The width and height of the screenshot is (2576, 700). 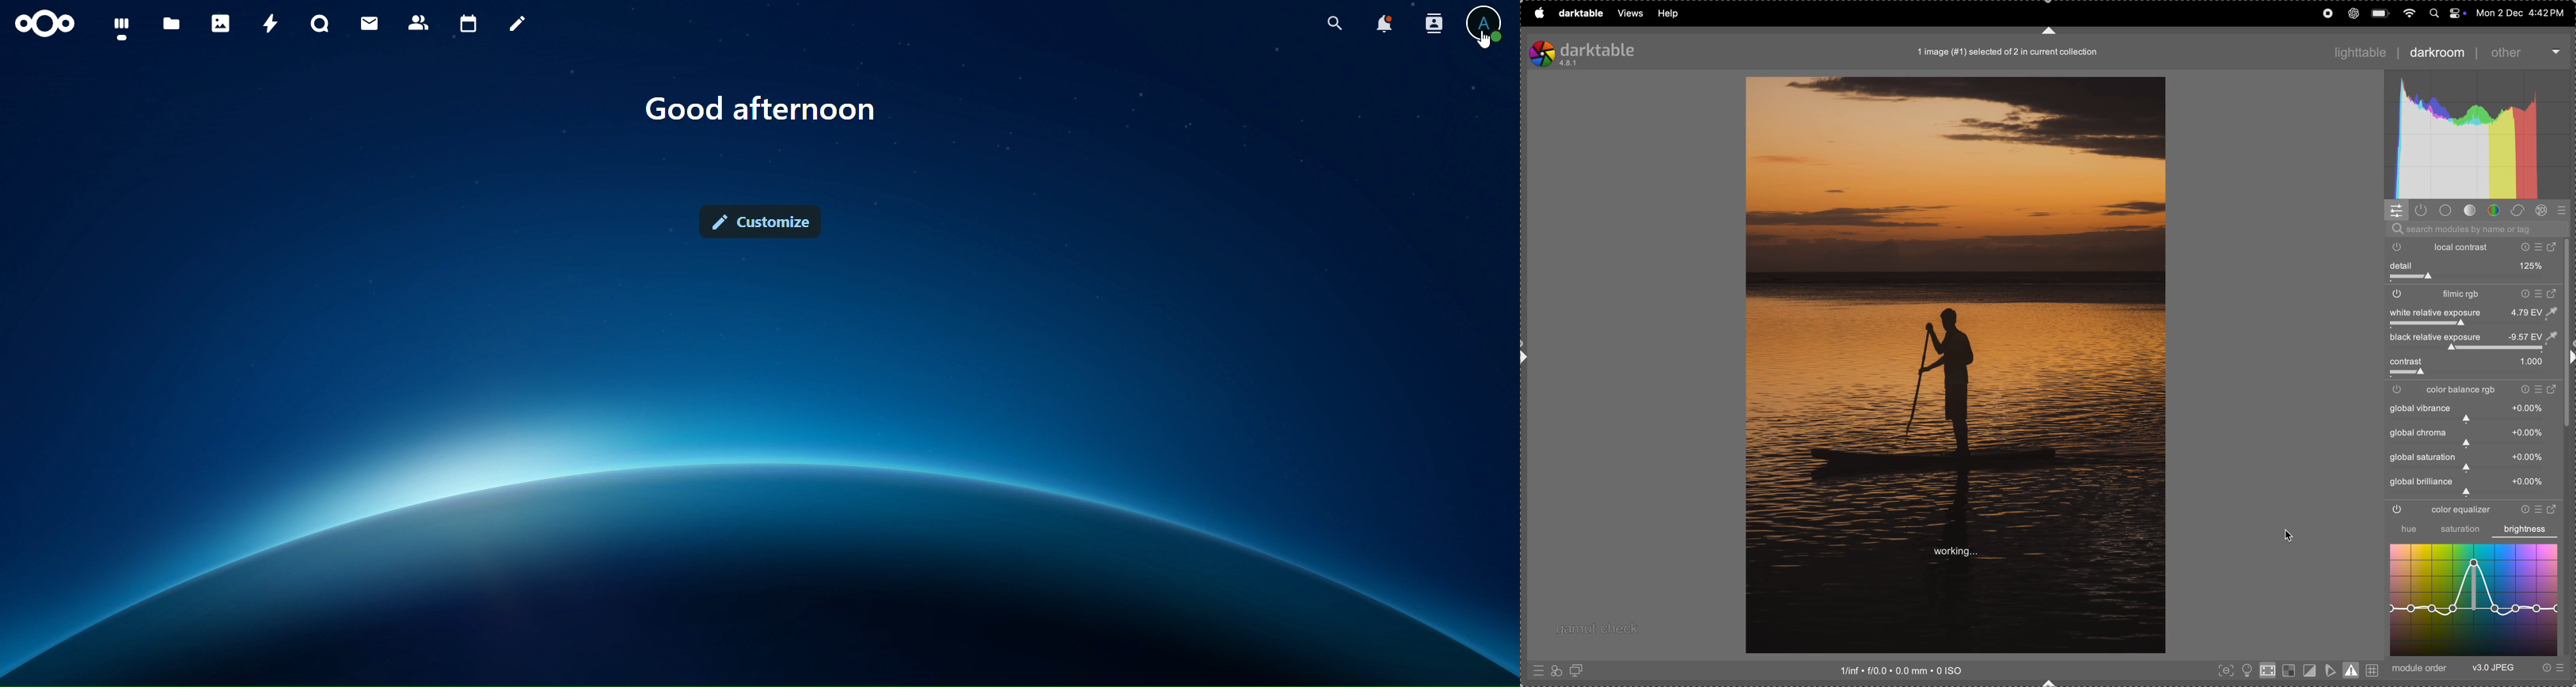 What do you see at coordinates (1430, 23) in the screenshot?
I see `search contacts` at bounding box center [1430, 23].